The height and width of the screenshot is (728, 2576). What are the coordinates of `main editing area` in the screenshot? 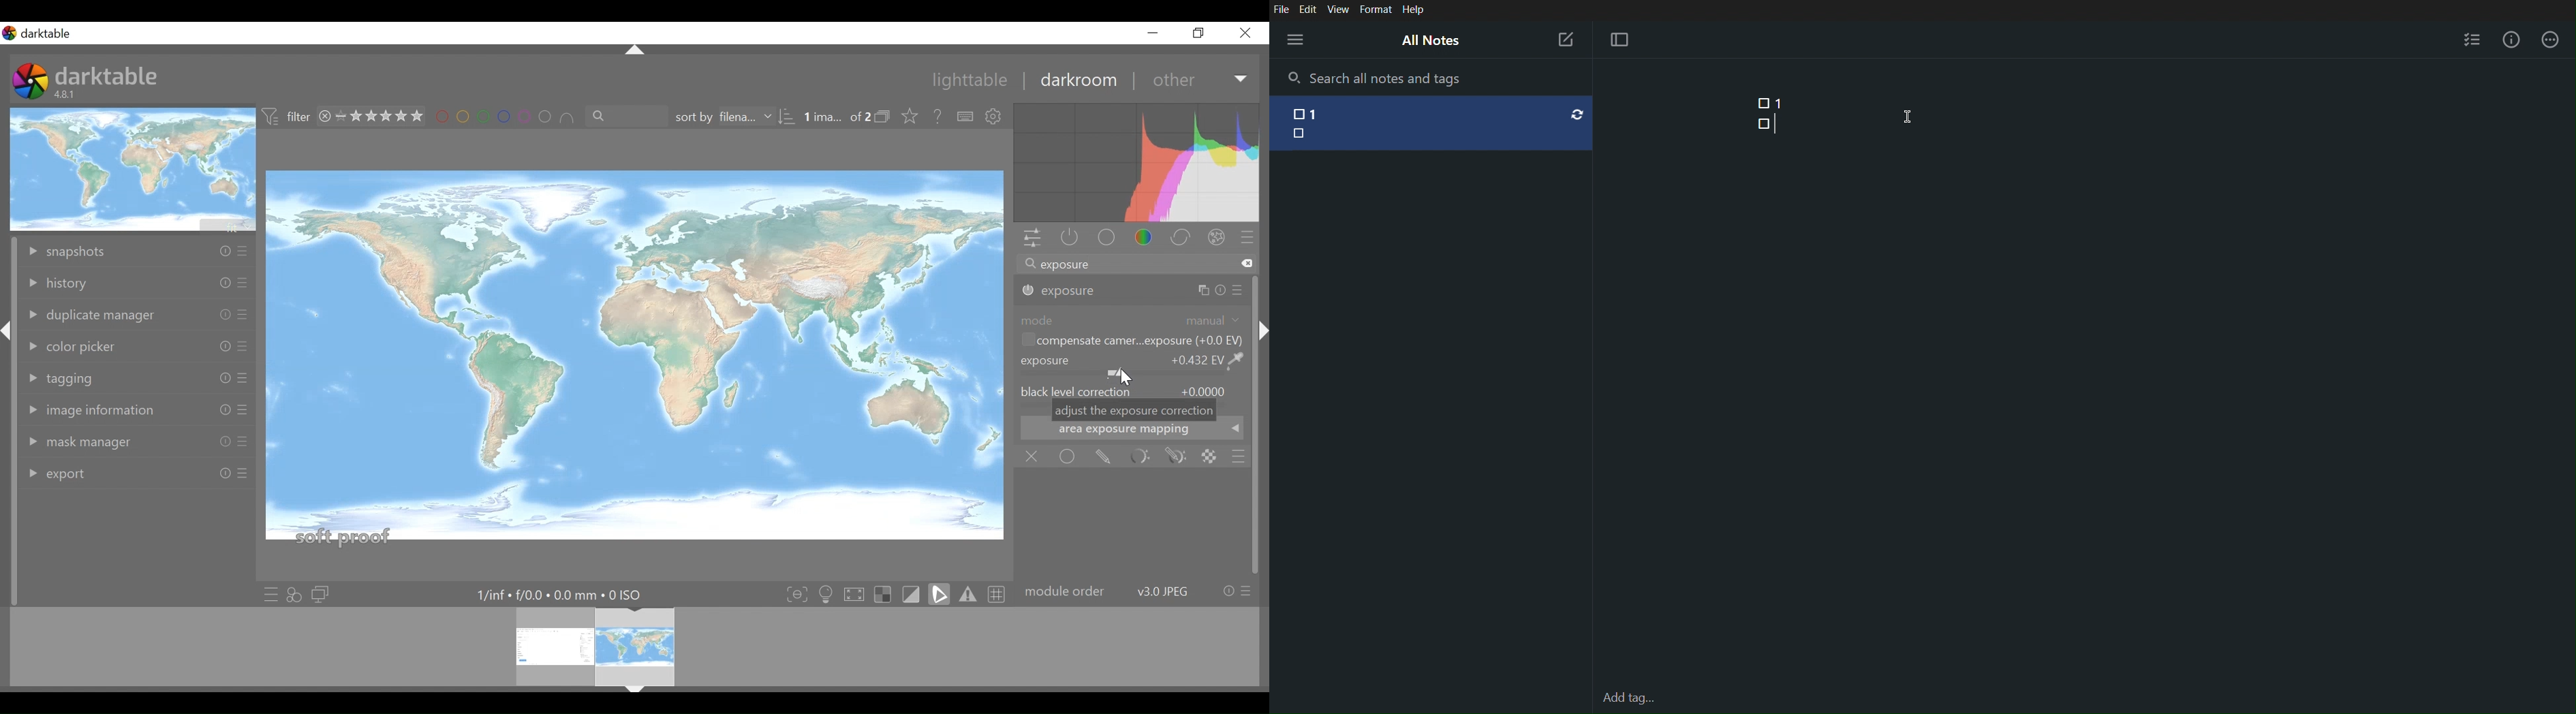 It's located at (634, 361).